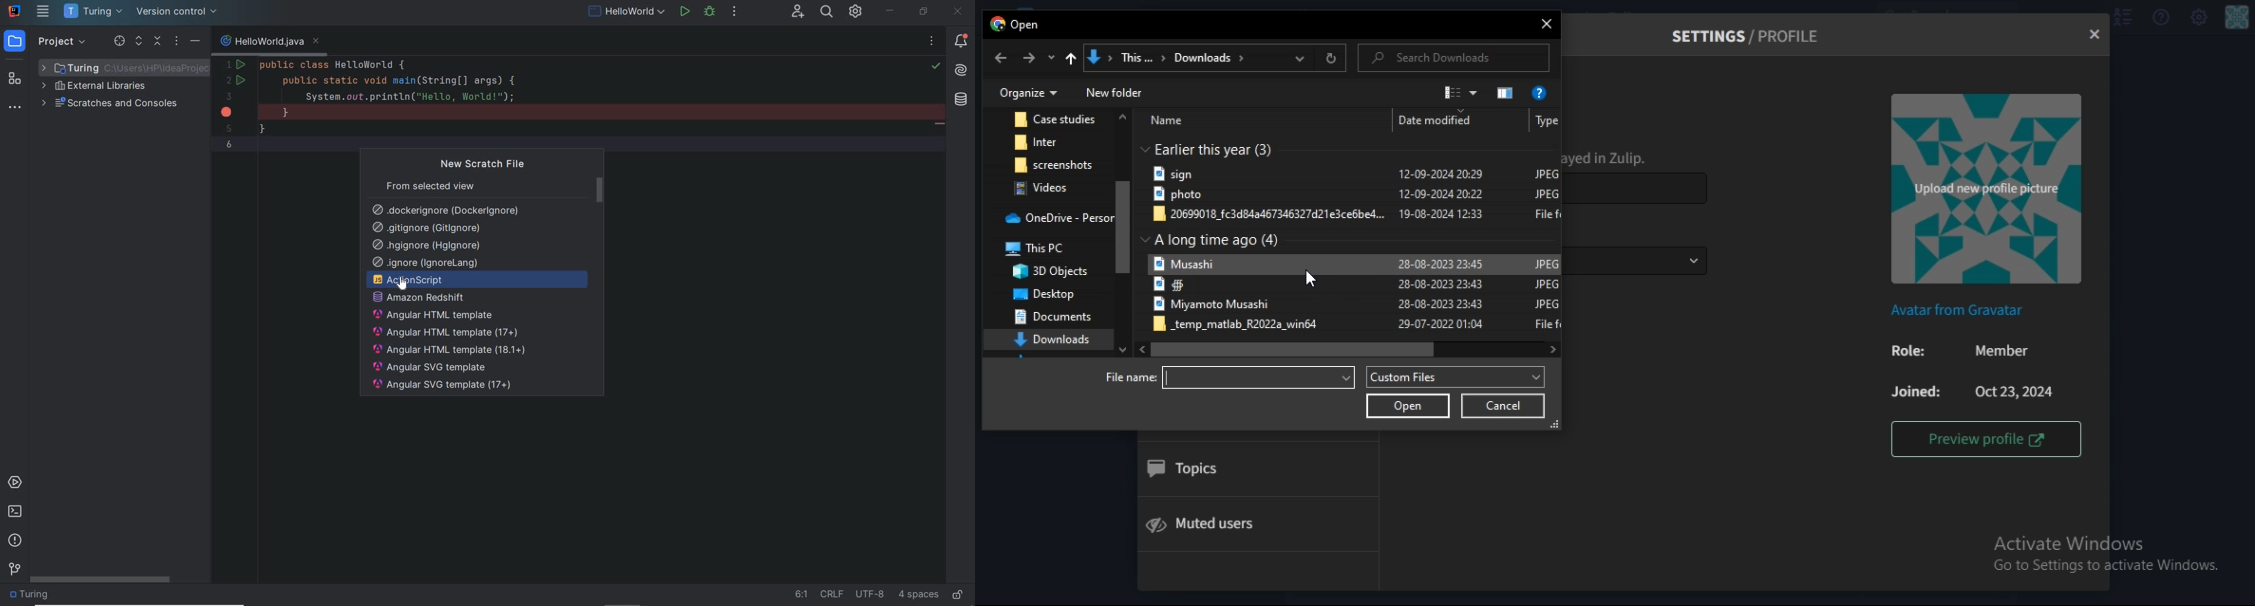 This screenshot has height=616, width=2268. What do you see at coordinates (1049, 188) in the screenshot?
I see `file` at bounding box center [1049, 188].